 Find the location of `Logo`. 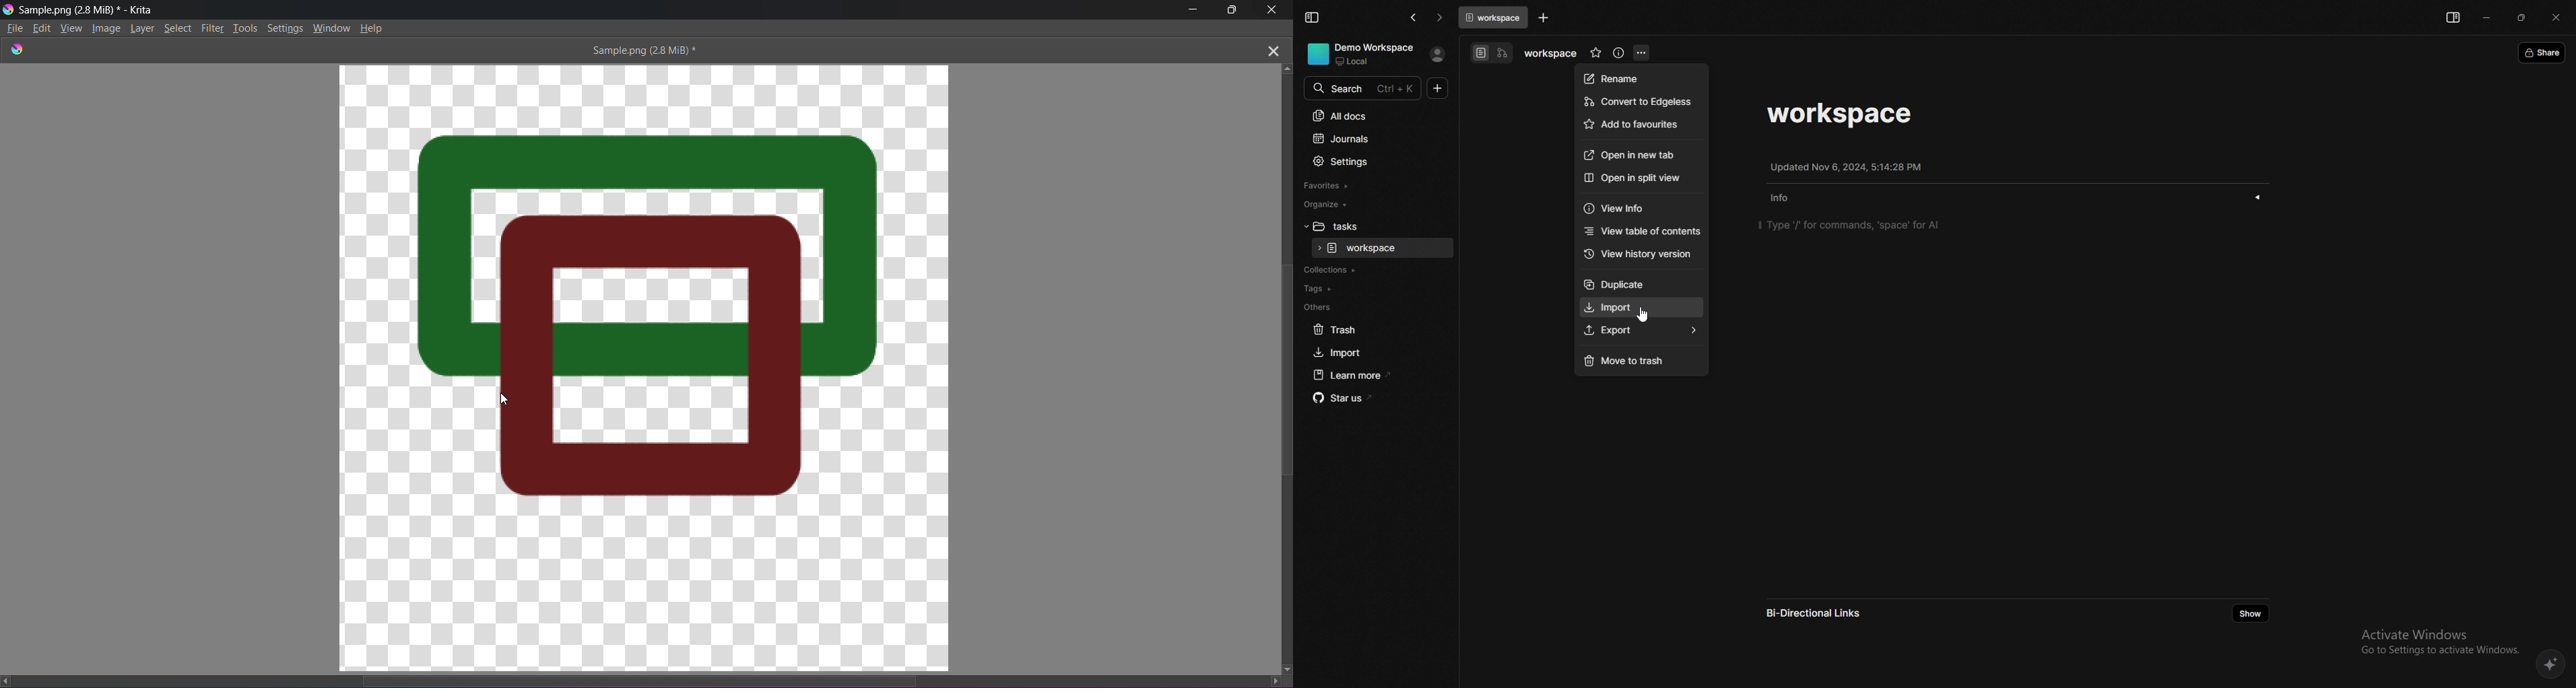

Logo is located at coordinates (8, 9).